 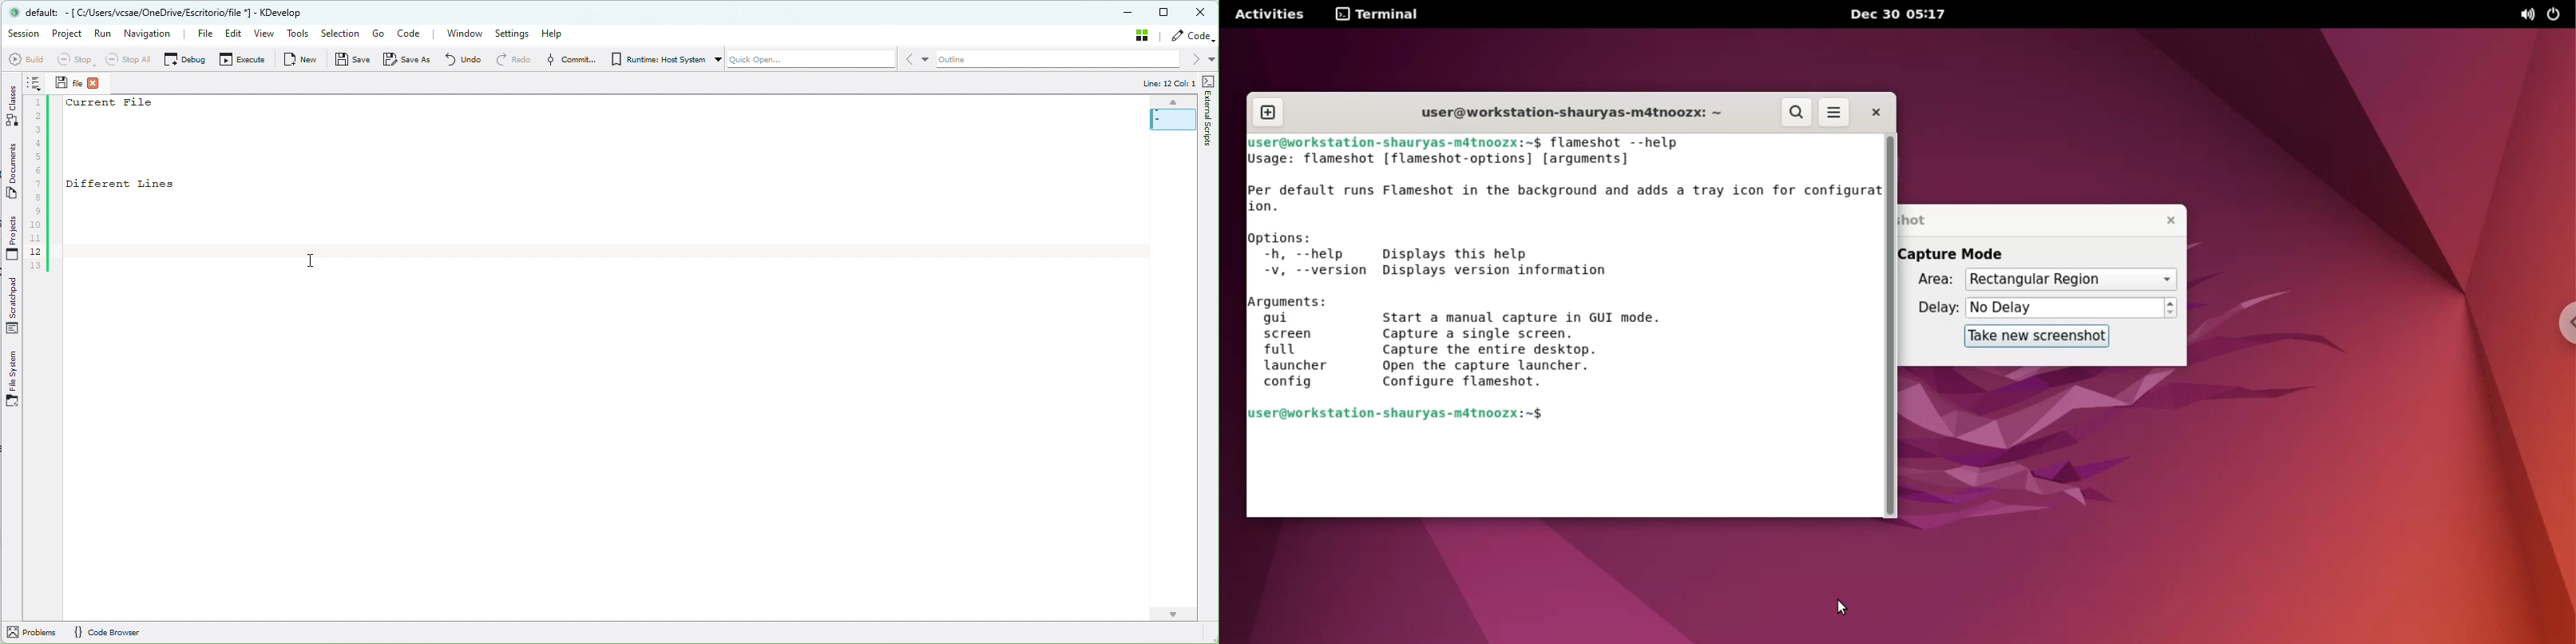 I want to click on cursor, so click(x=1843, y=608).